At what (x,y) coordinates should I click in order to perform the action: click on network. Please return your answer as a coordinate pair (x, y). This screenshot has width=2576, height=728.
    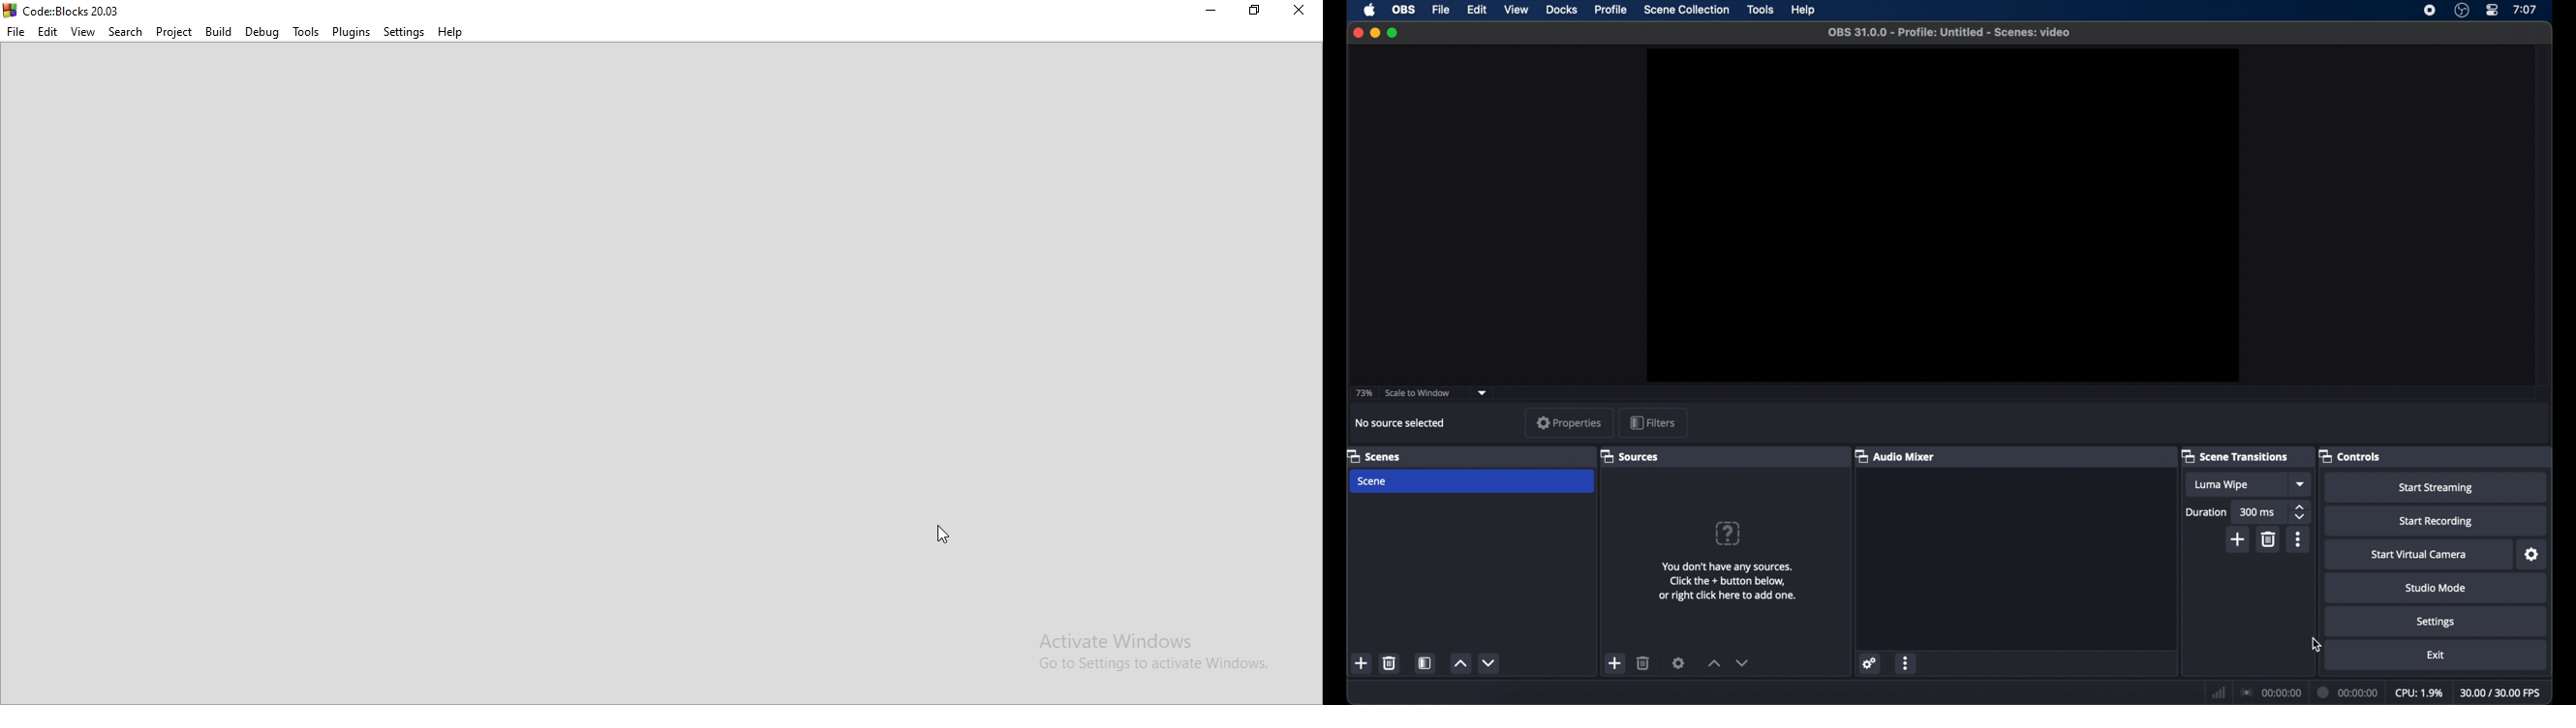
    Looking at the image, I should click on (2219, 691).